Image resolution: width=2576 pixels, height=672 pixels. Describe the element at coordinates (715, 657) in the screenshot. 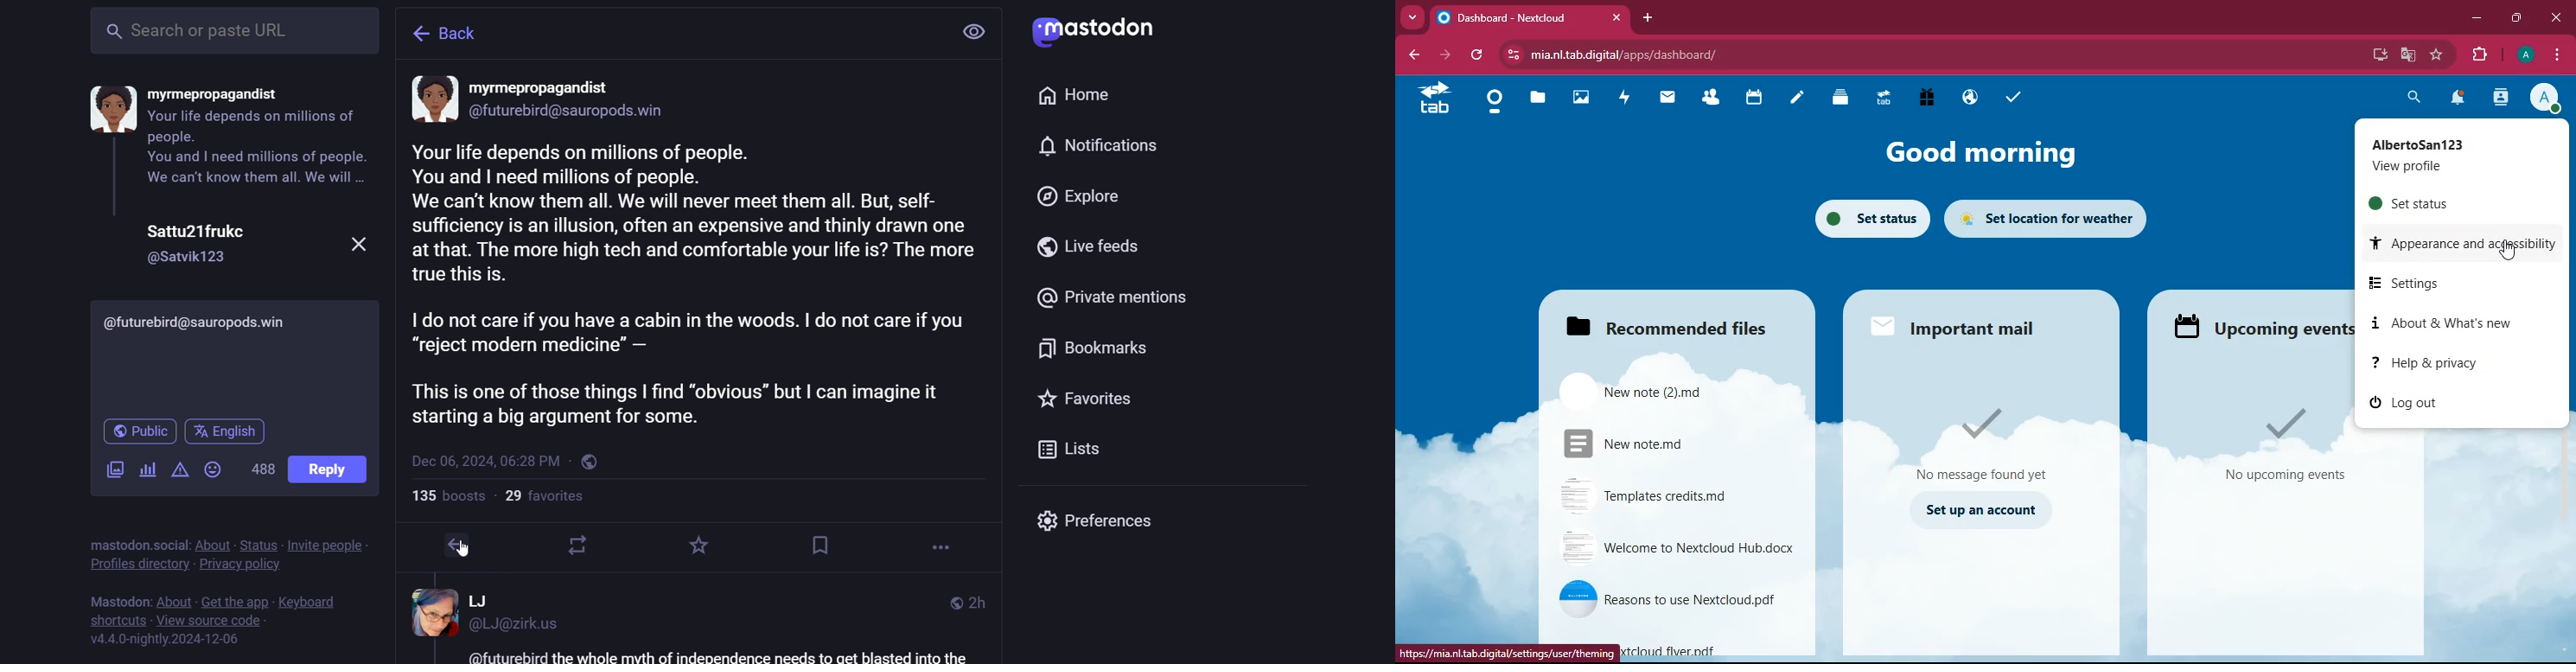

I see `text` at that location.